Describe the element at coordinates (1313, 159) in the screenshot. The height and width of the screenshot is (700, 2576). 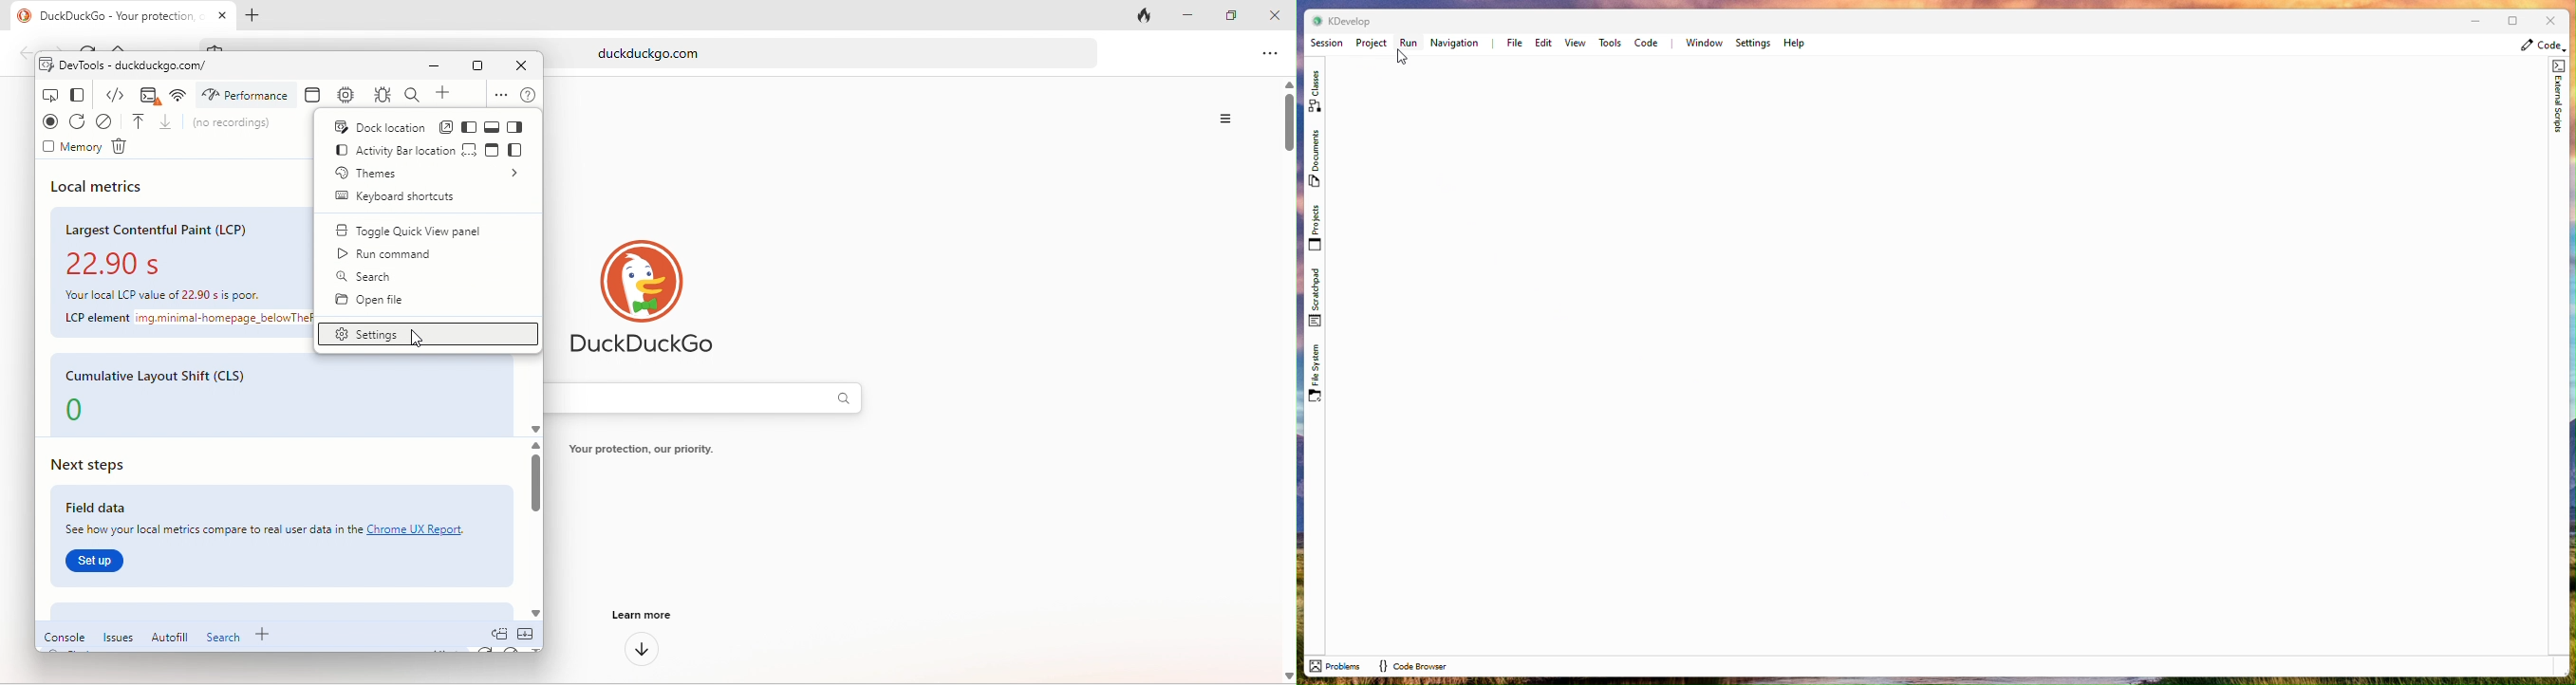
I see `Documents` at that location.